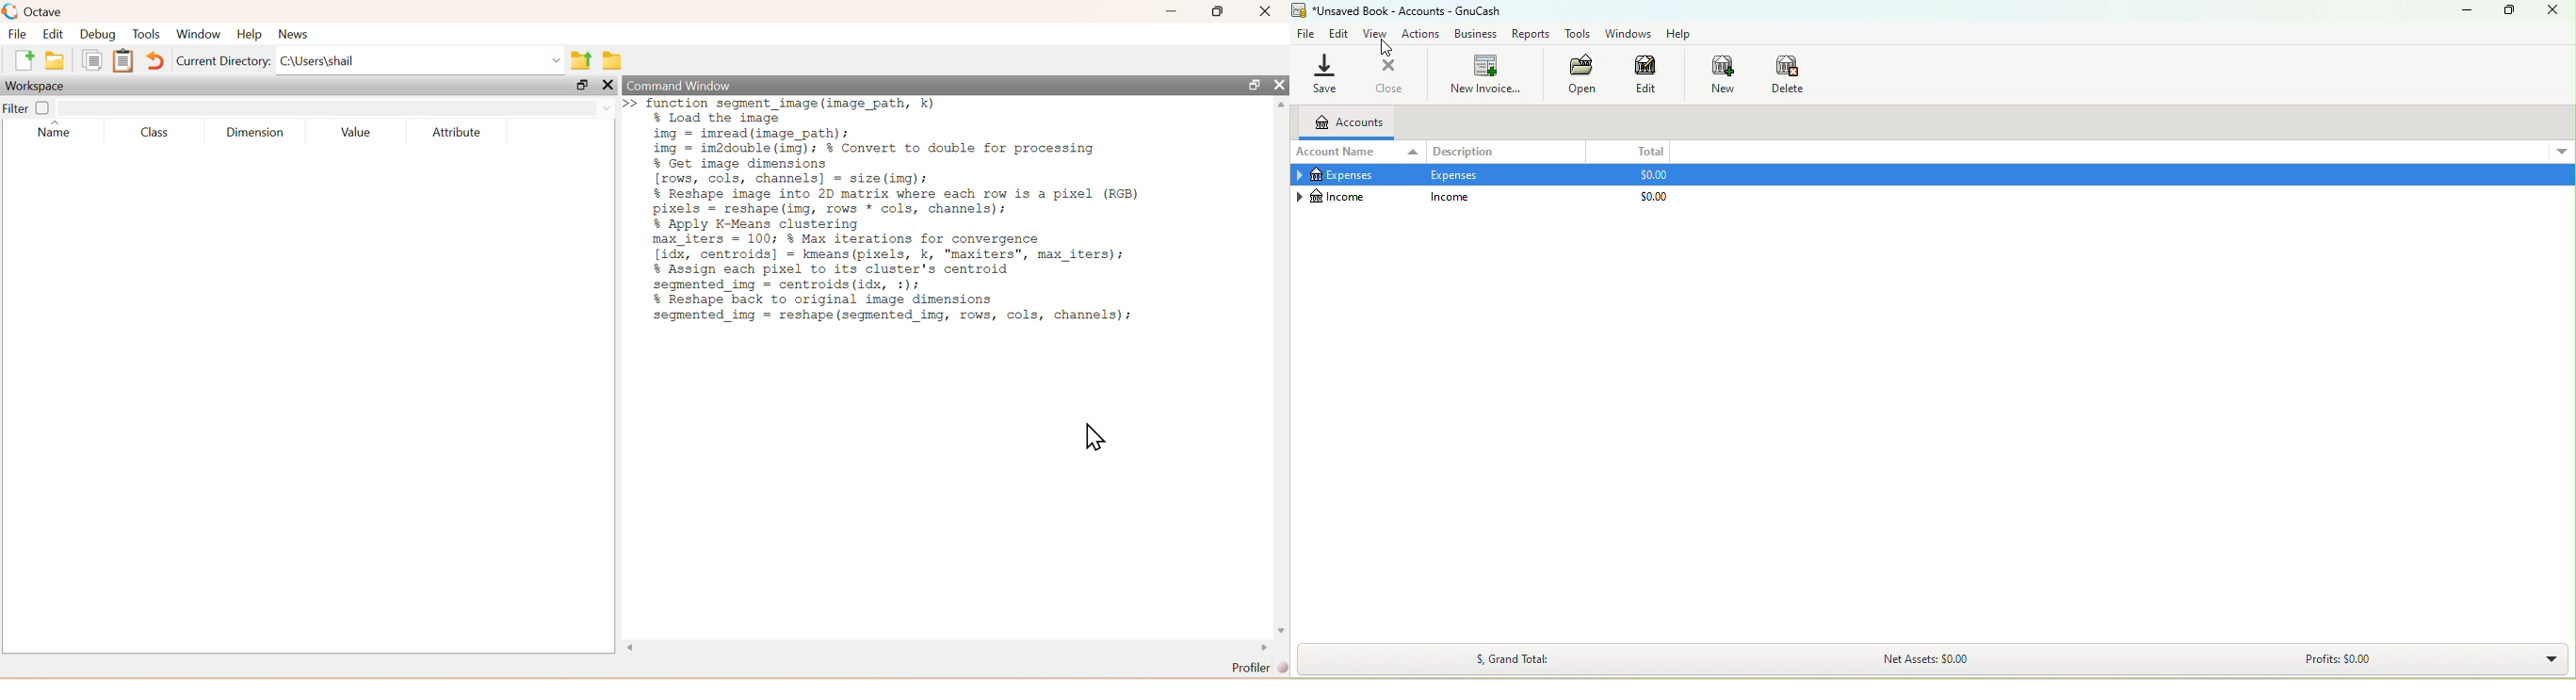  What do you see at coordinates (1933, 661) in the screenshot?
I see `Net Assets: $0.00` at bounding box center [1933, 661].